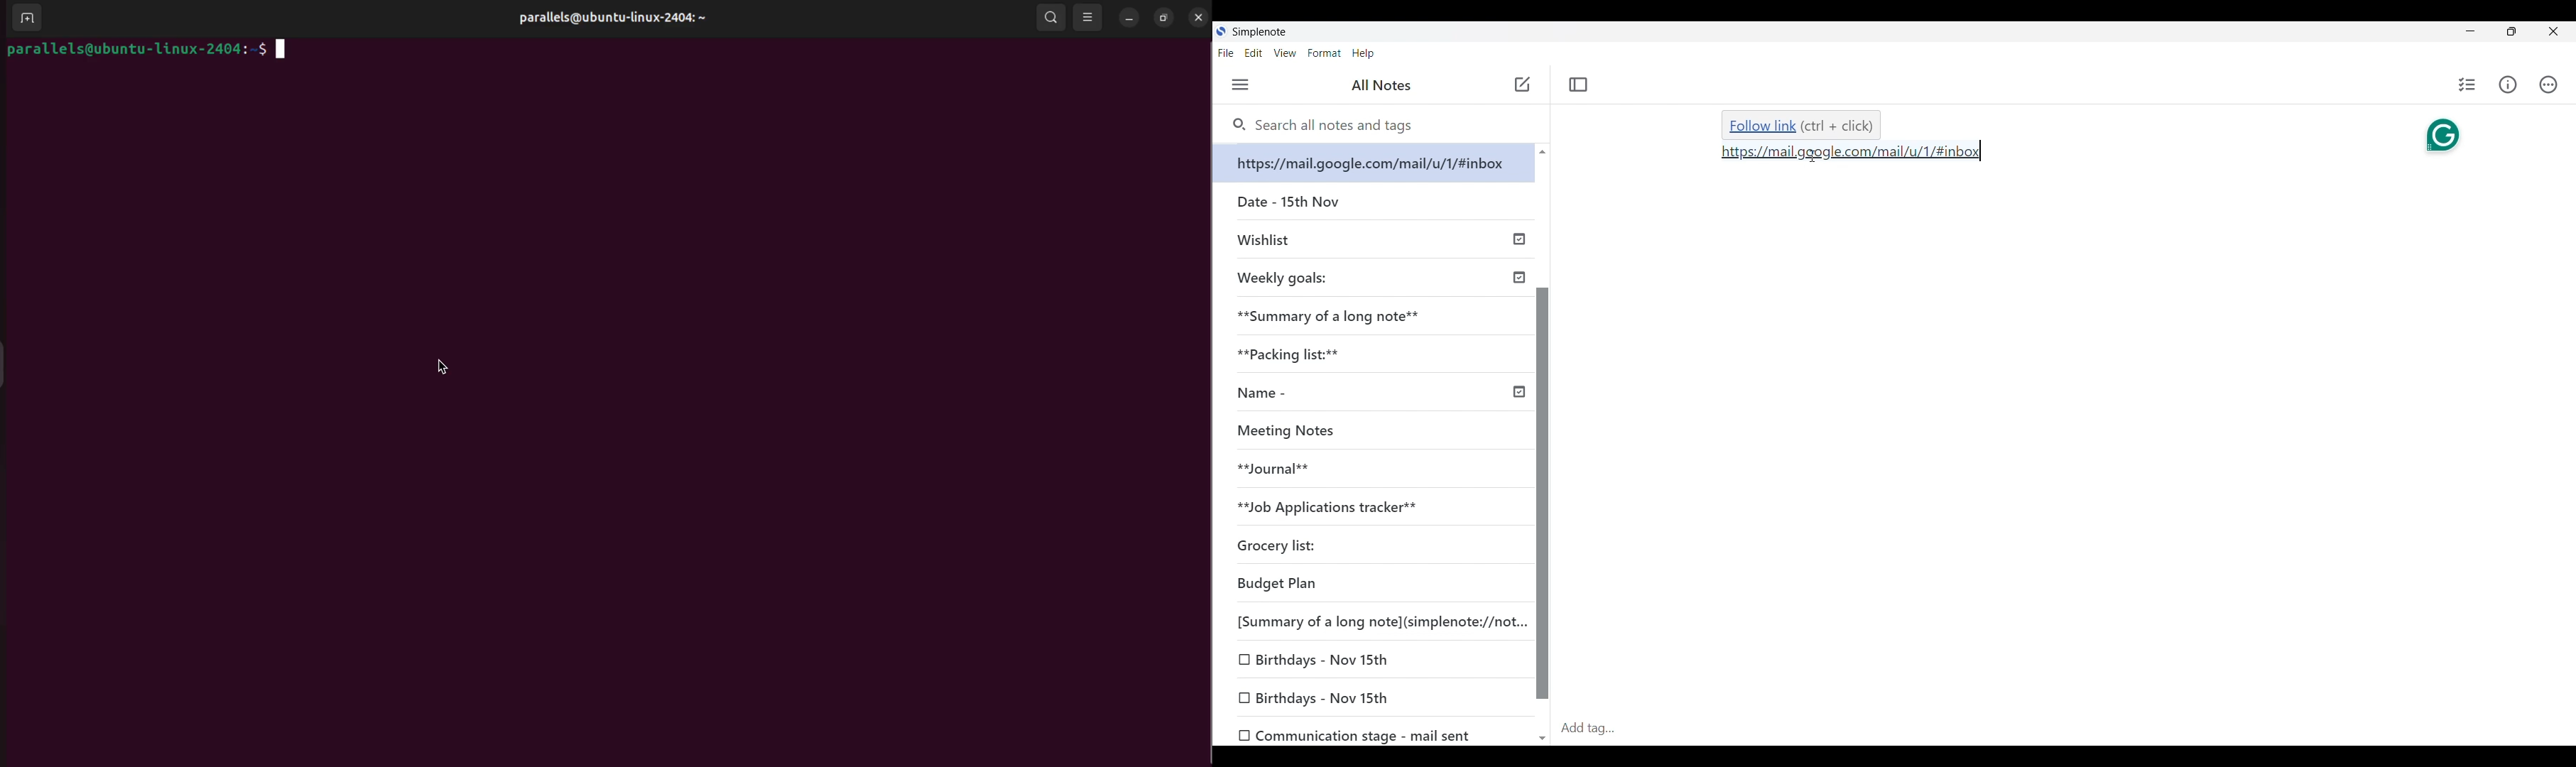  Describe the element at coordinates (2553, 31) in the screenshot. I see `Close interface` at that location.